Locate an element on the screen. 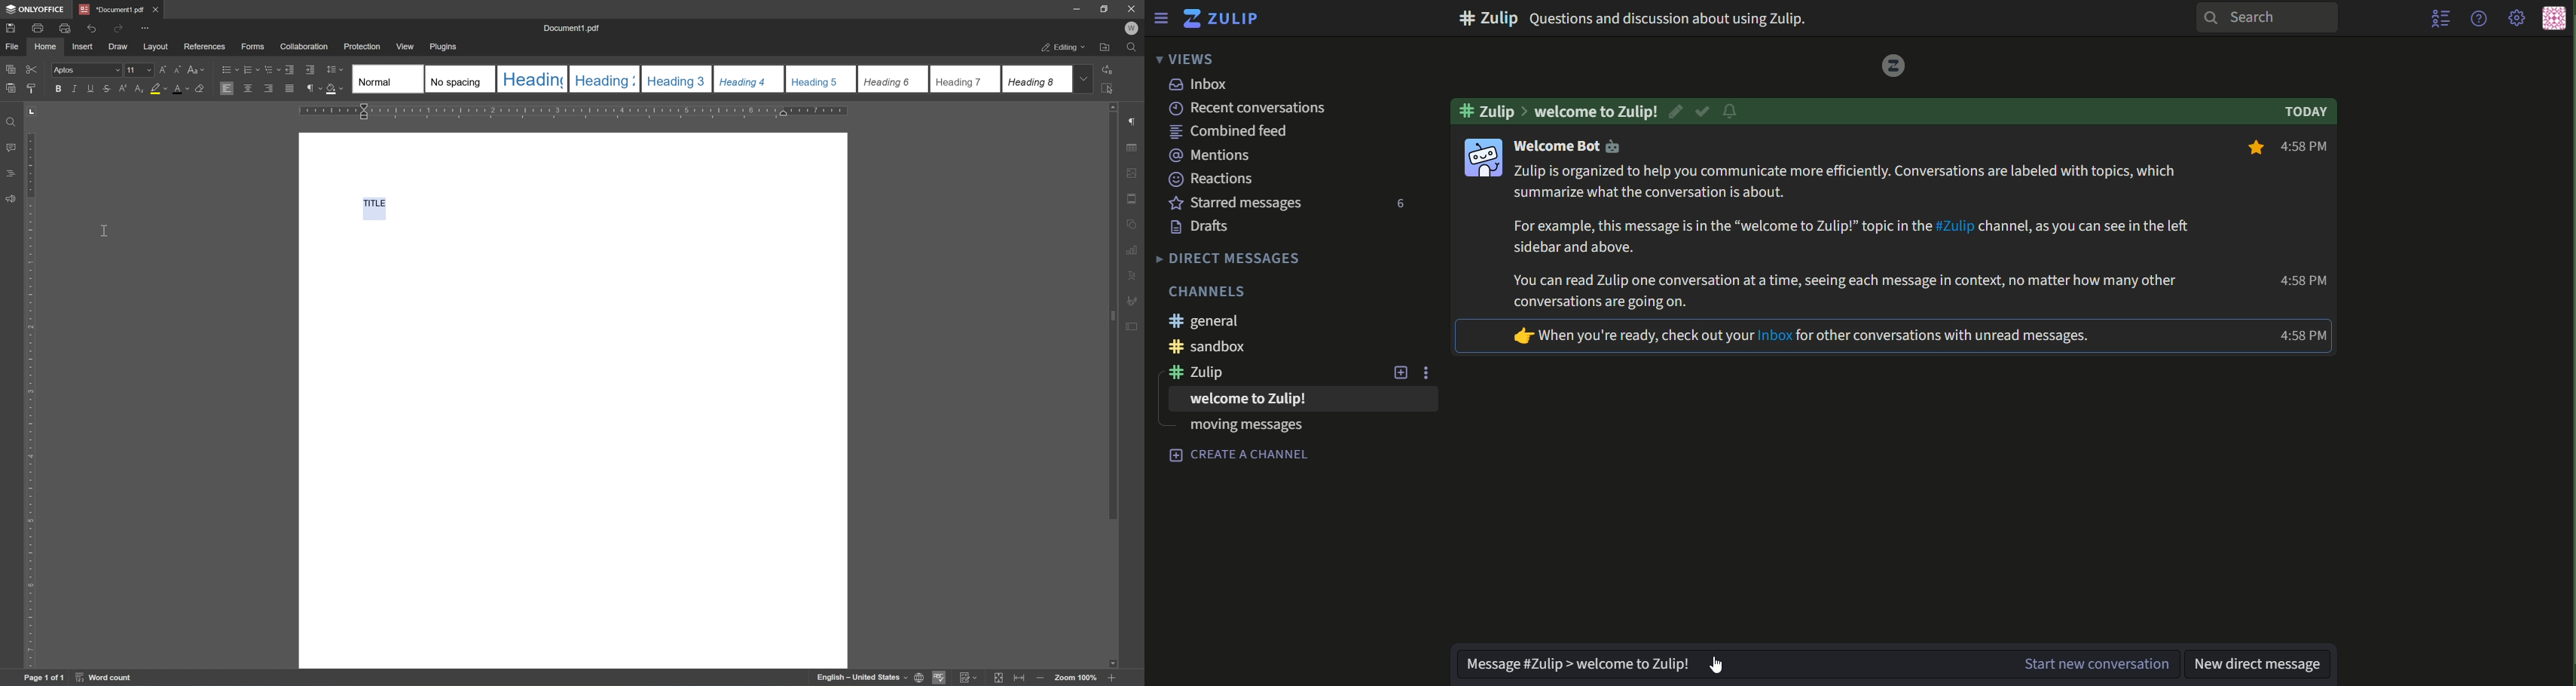 This screenshot has width=2576, height=700. text is located at coordinates (1242, 430).